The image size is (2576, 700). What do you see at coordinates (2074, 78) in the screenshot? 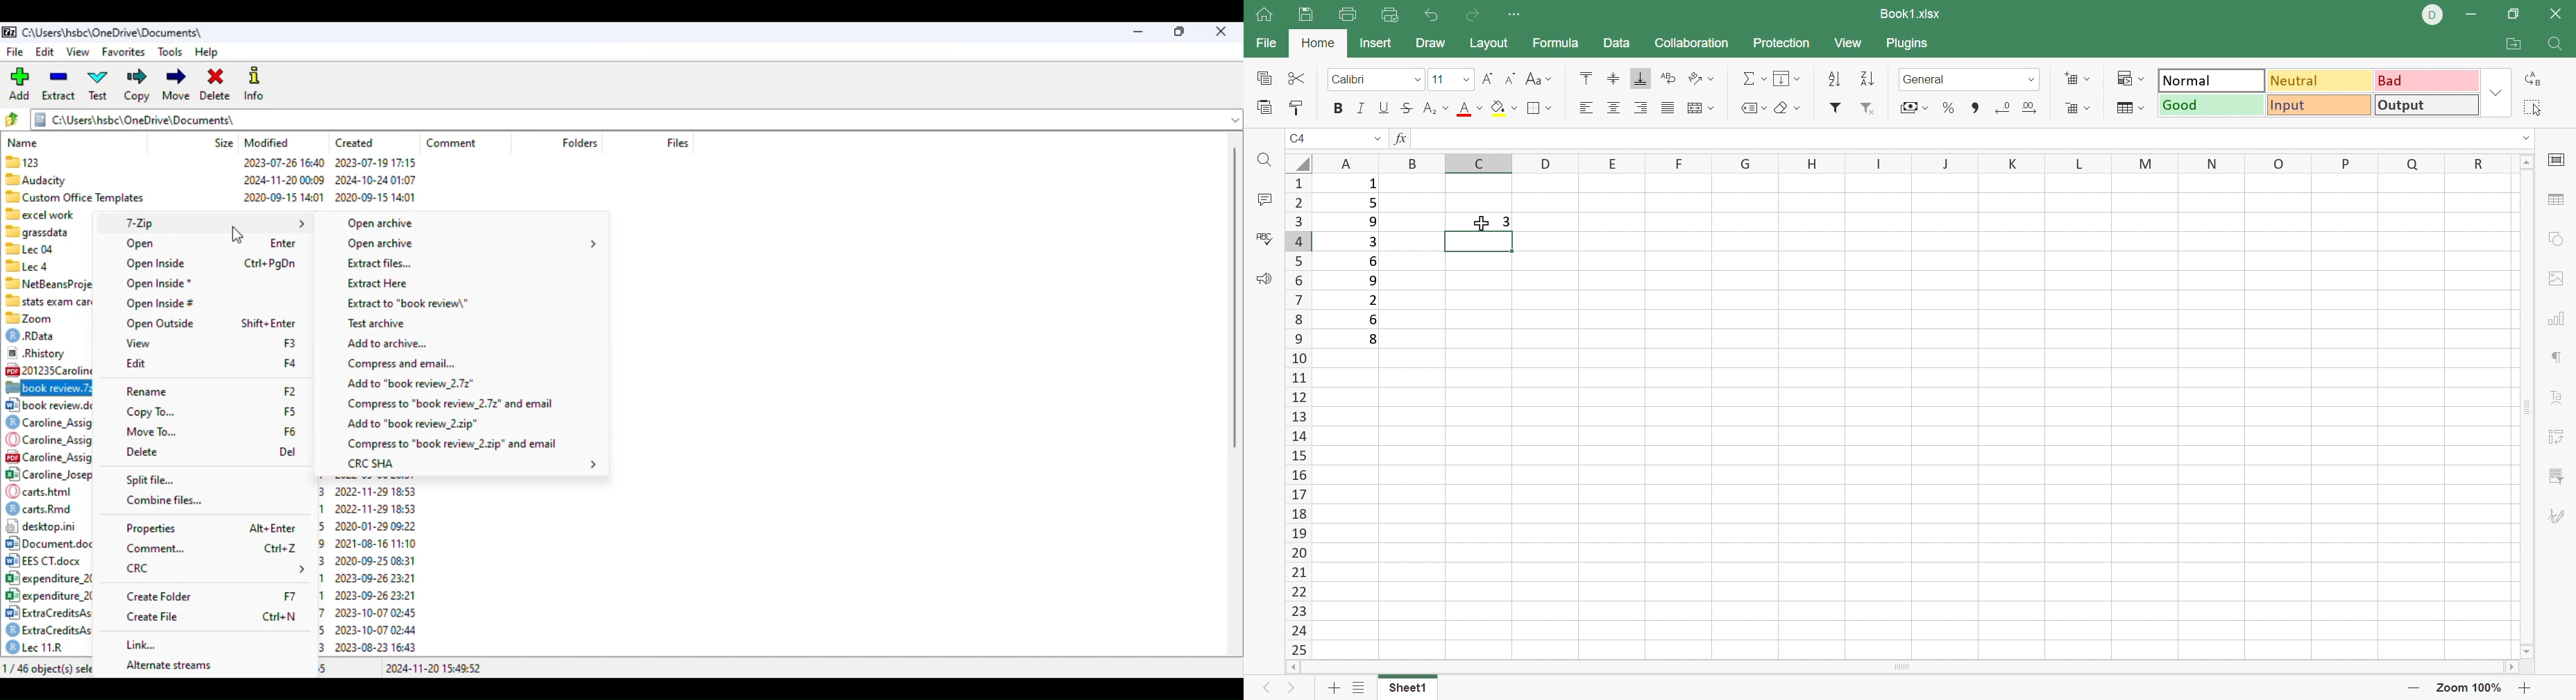
I see `Add cells` at bounding box center [2074, 78].